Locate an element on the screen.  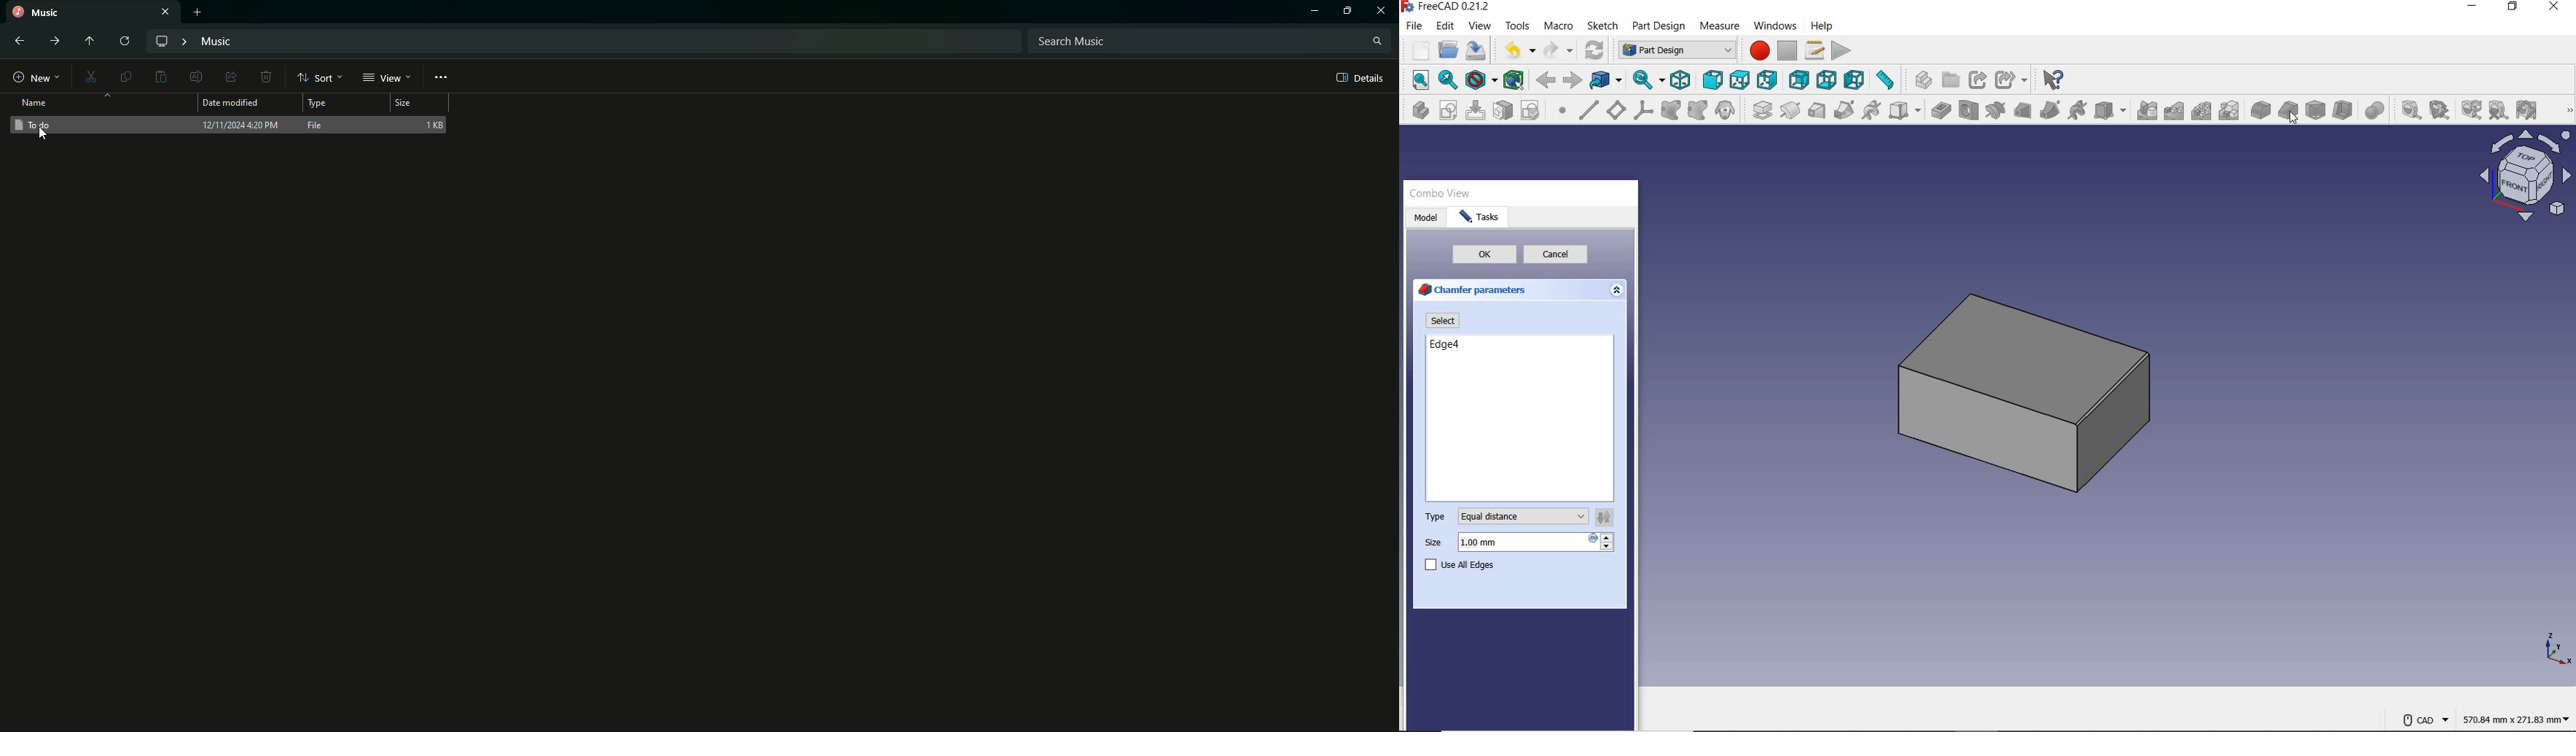
combo view is located at coordinates (1440, 194).